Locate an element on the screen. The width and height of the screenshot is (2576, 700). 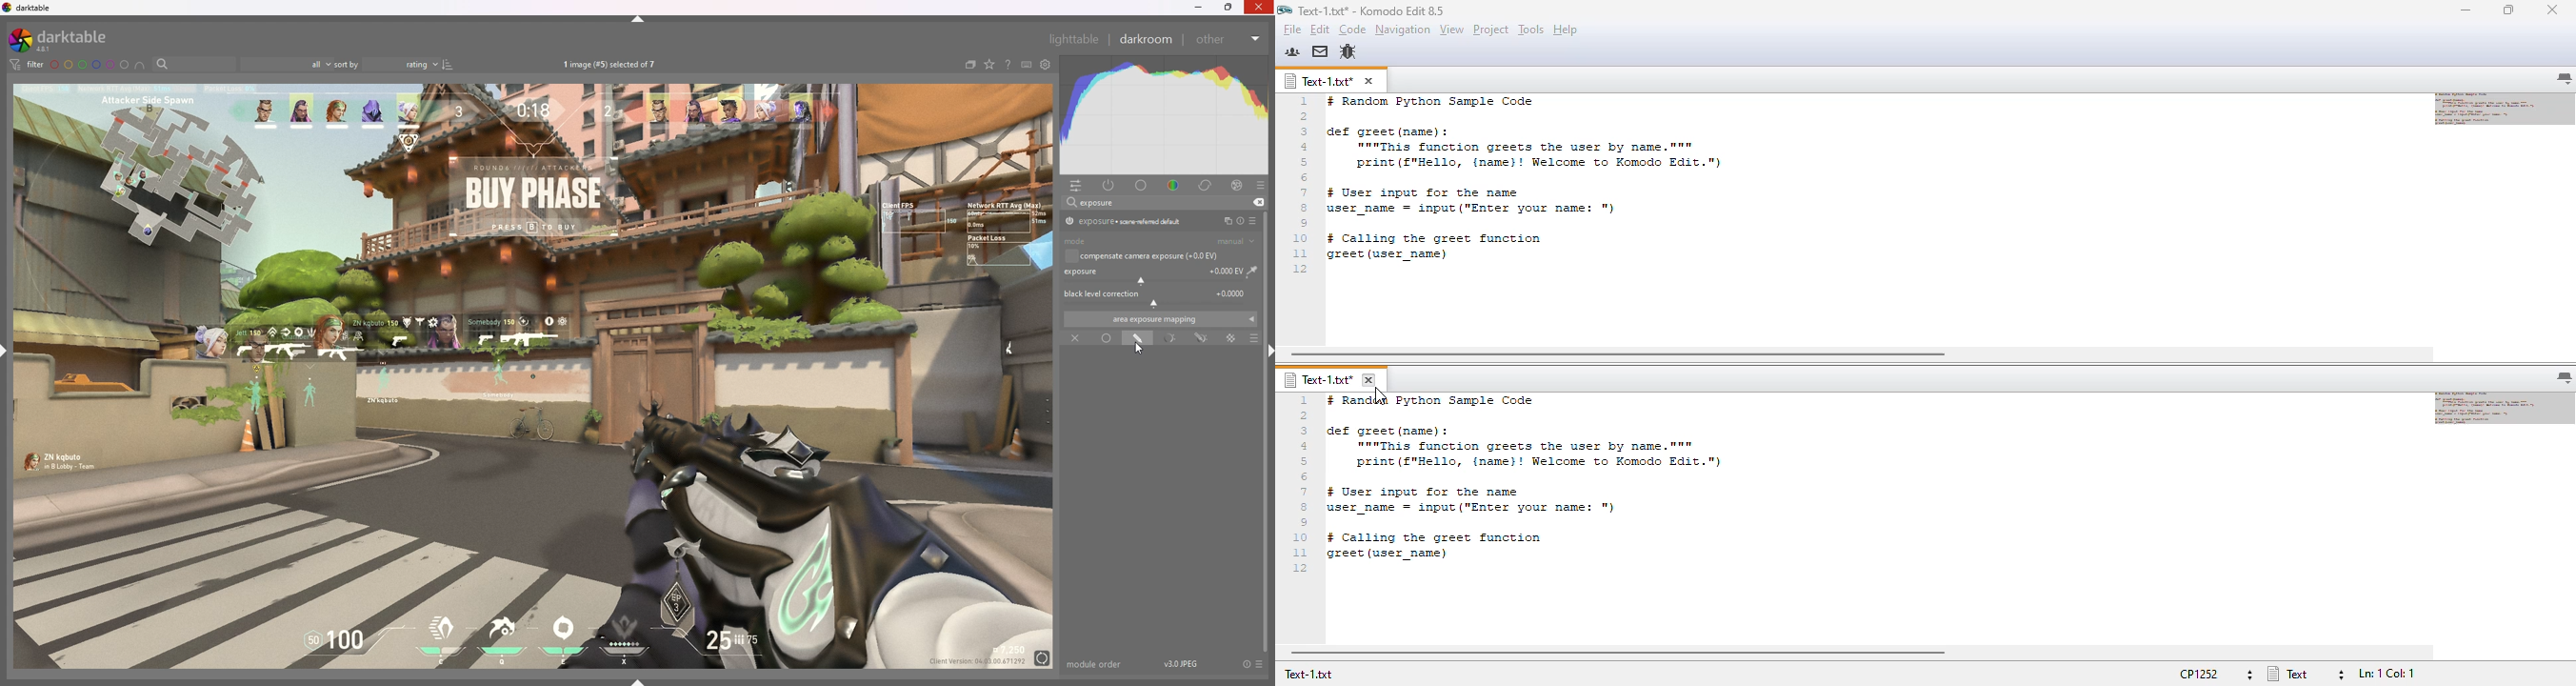
komodo email lists is located at coordinates (1321, 52).